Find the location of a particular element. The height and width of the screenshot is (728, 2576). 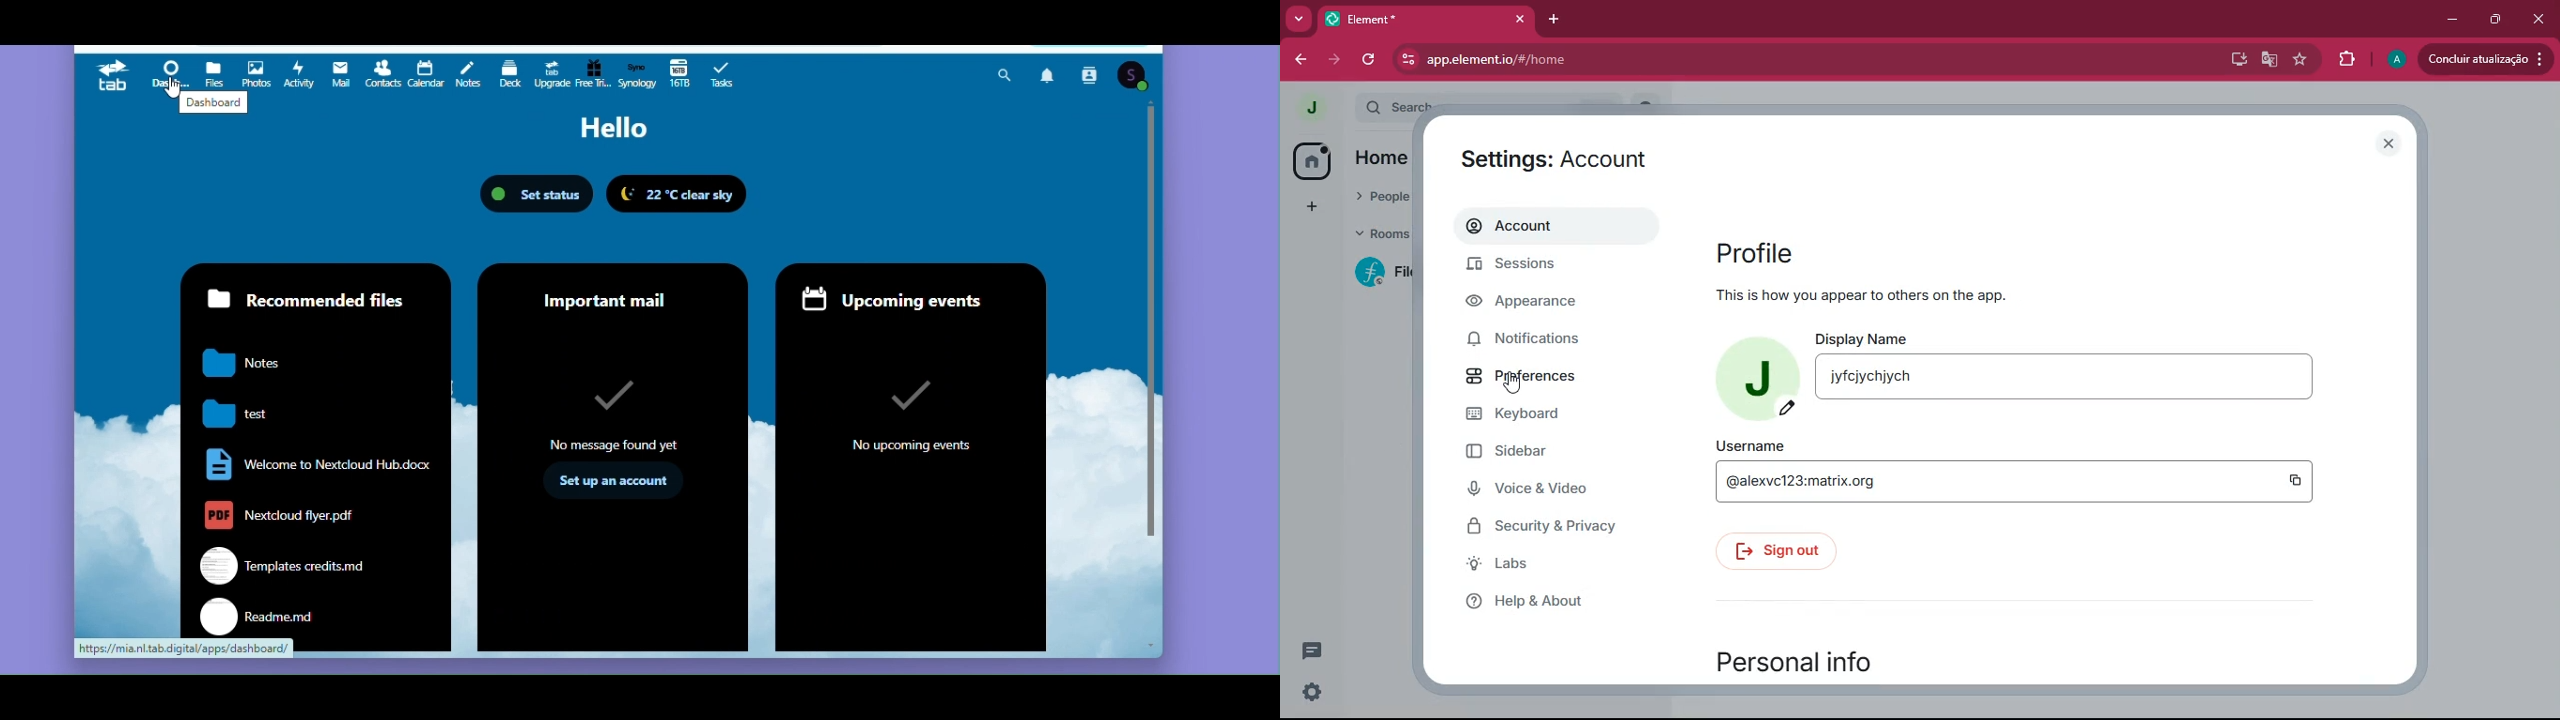

account is located at coordinates (1550, 227).